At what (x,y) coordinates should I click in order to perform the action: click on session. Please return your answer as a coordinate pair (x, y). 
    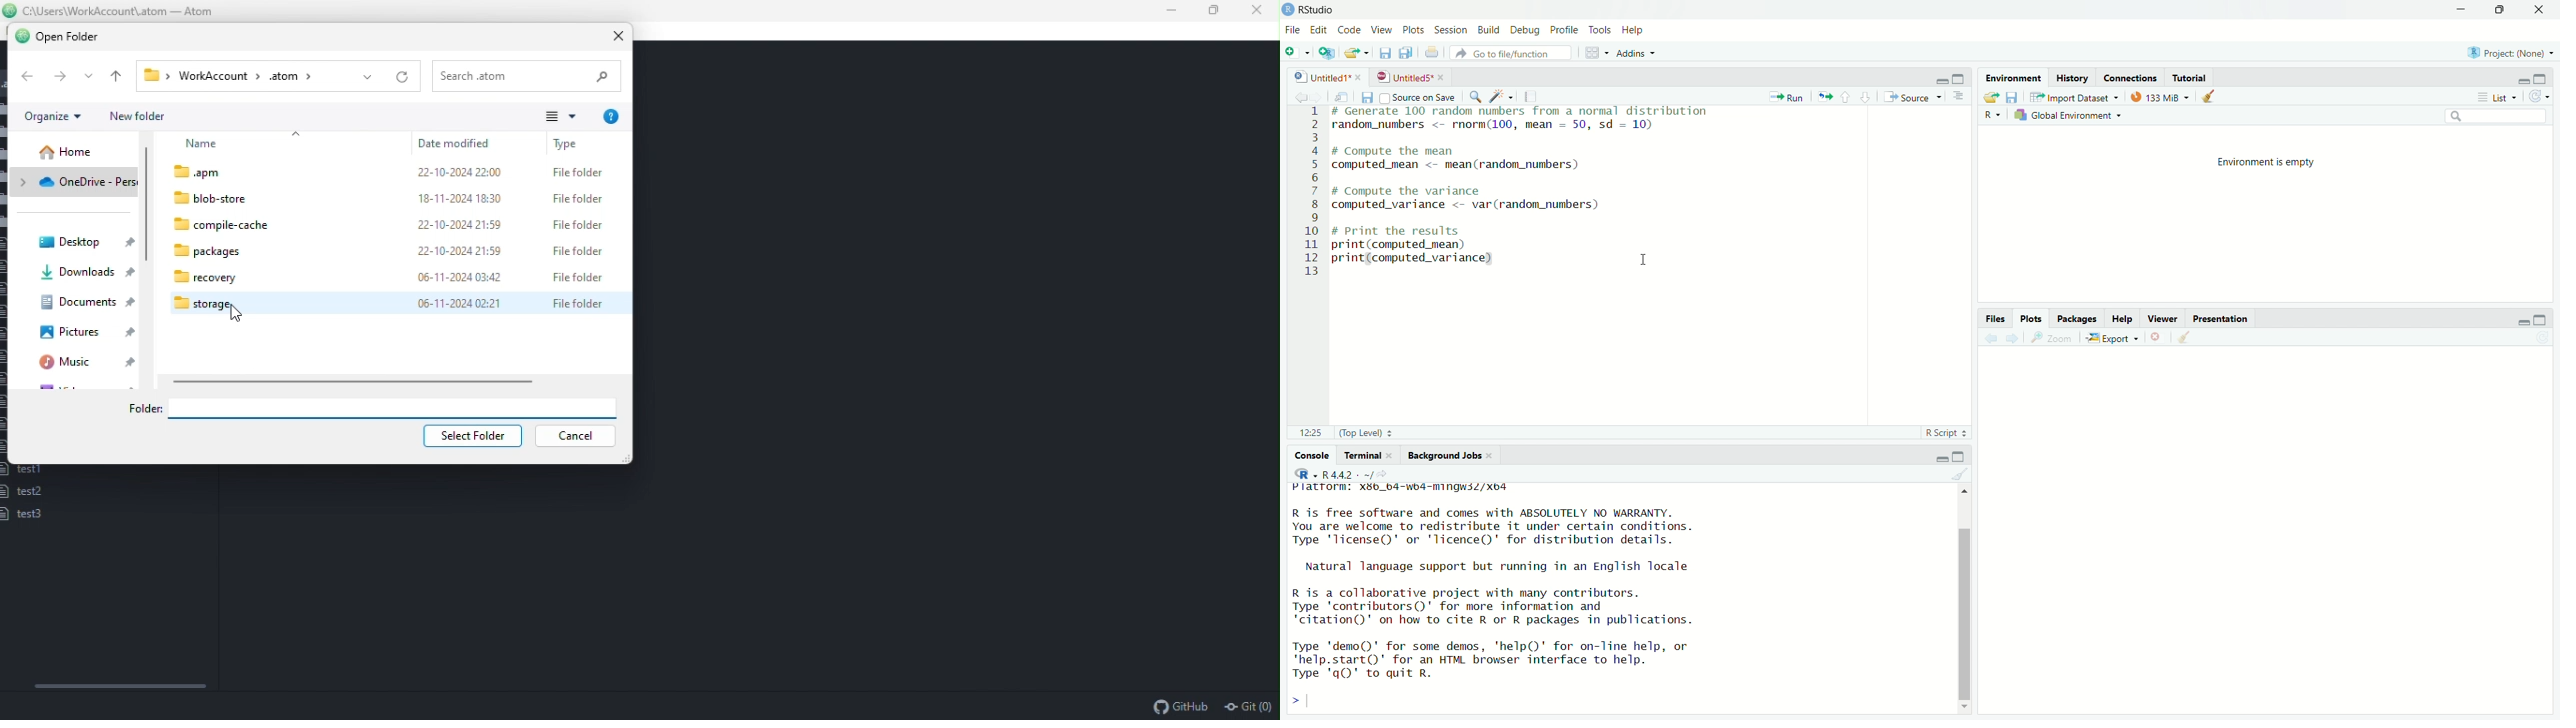
    Looking at the image, I should click on (1452, 31).